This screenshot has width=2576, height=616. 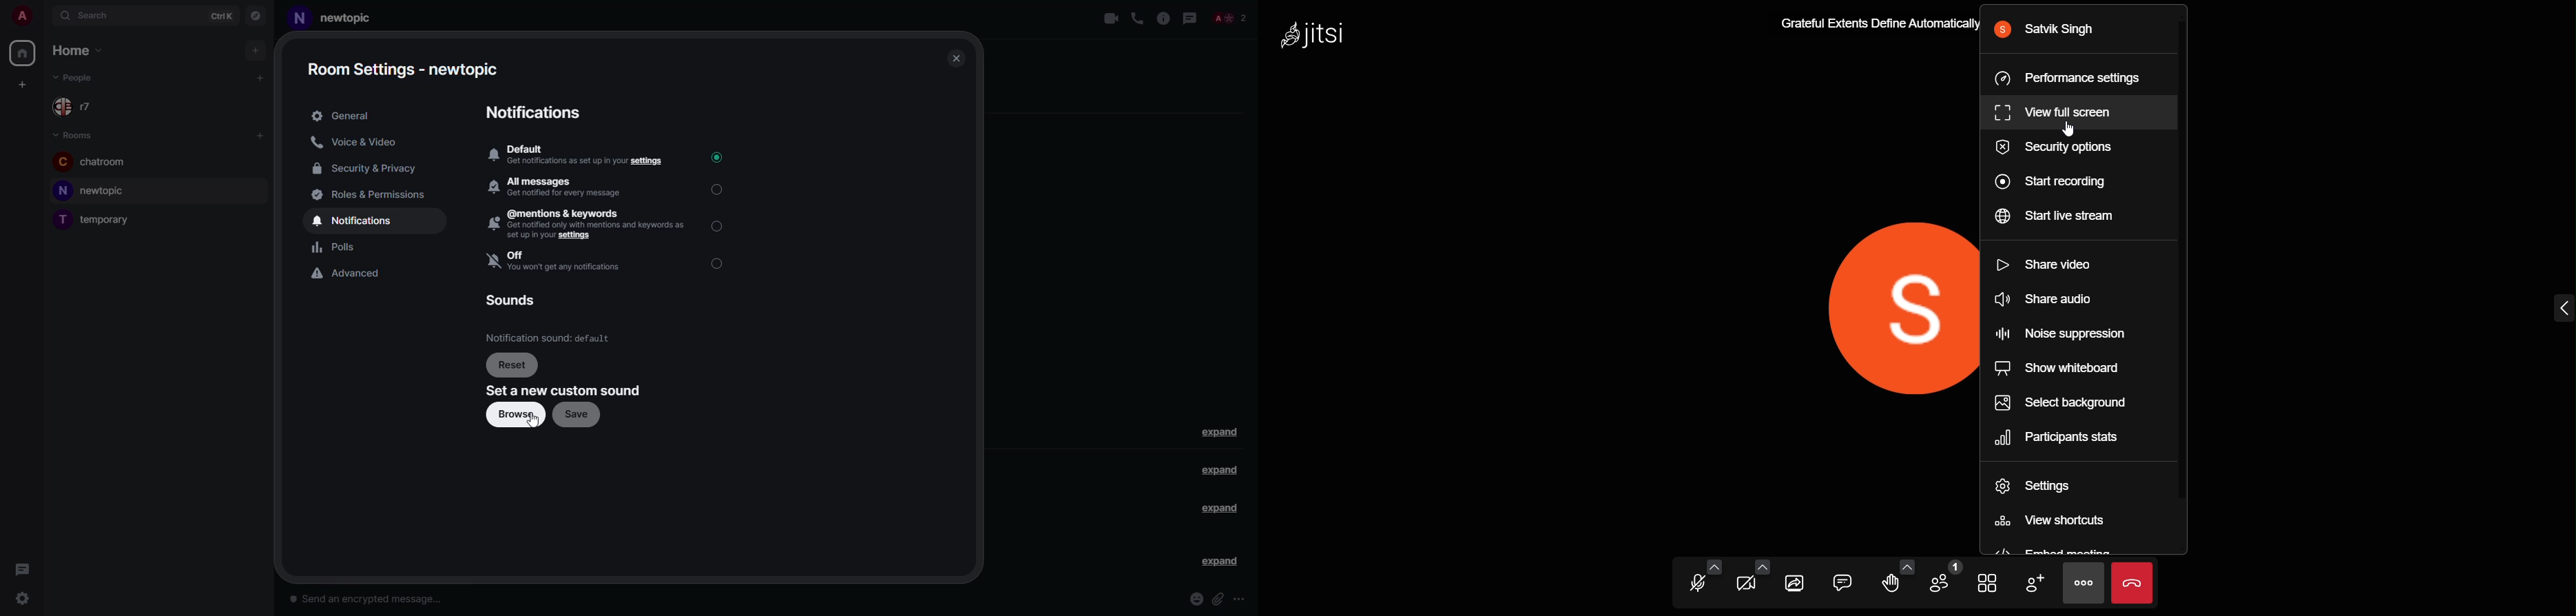 What do you see at coordinates (2035, 584) in the screenshot?
I see `invite people` at bounding box center [2035, 584].